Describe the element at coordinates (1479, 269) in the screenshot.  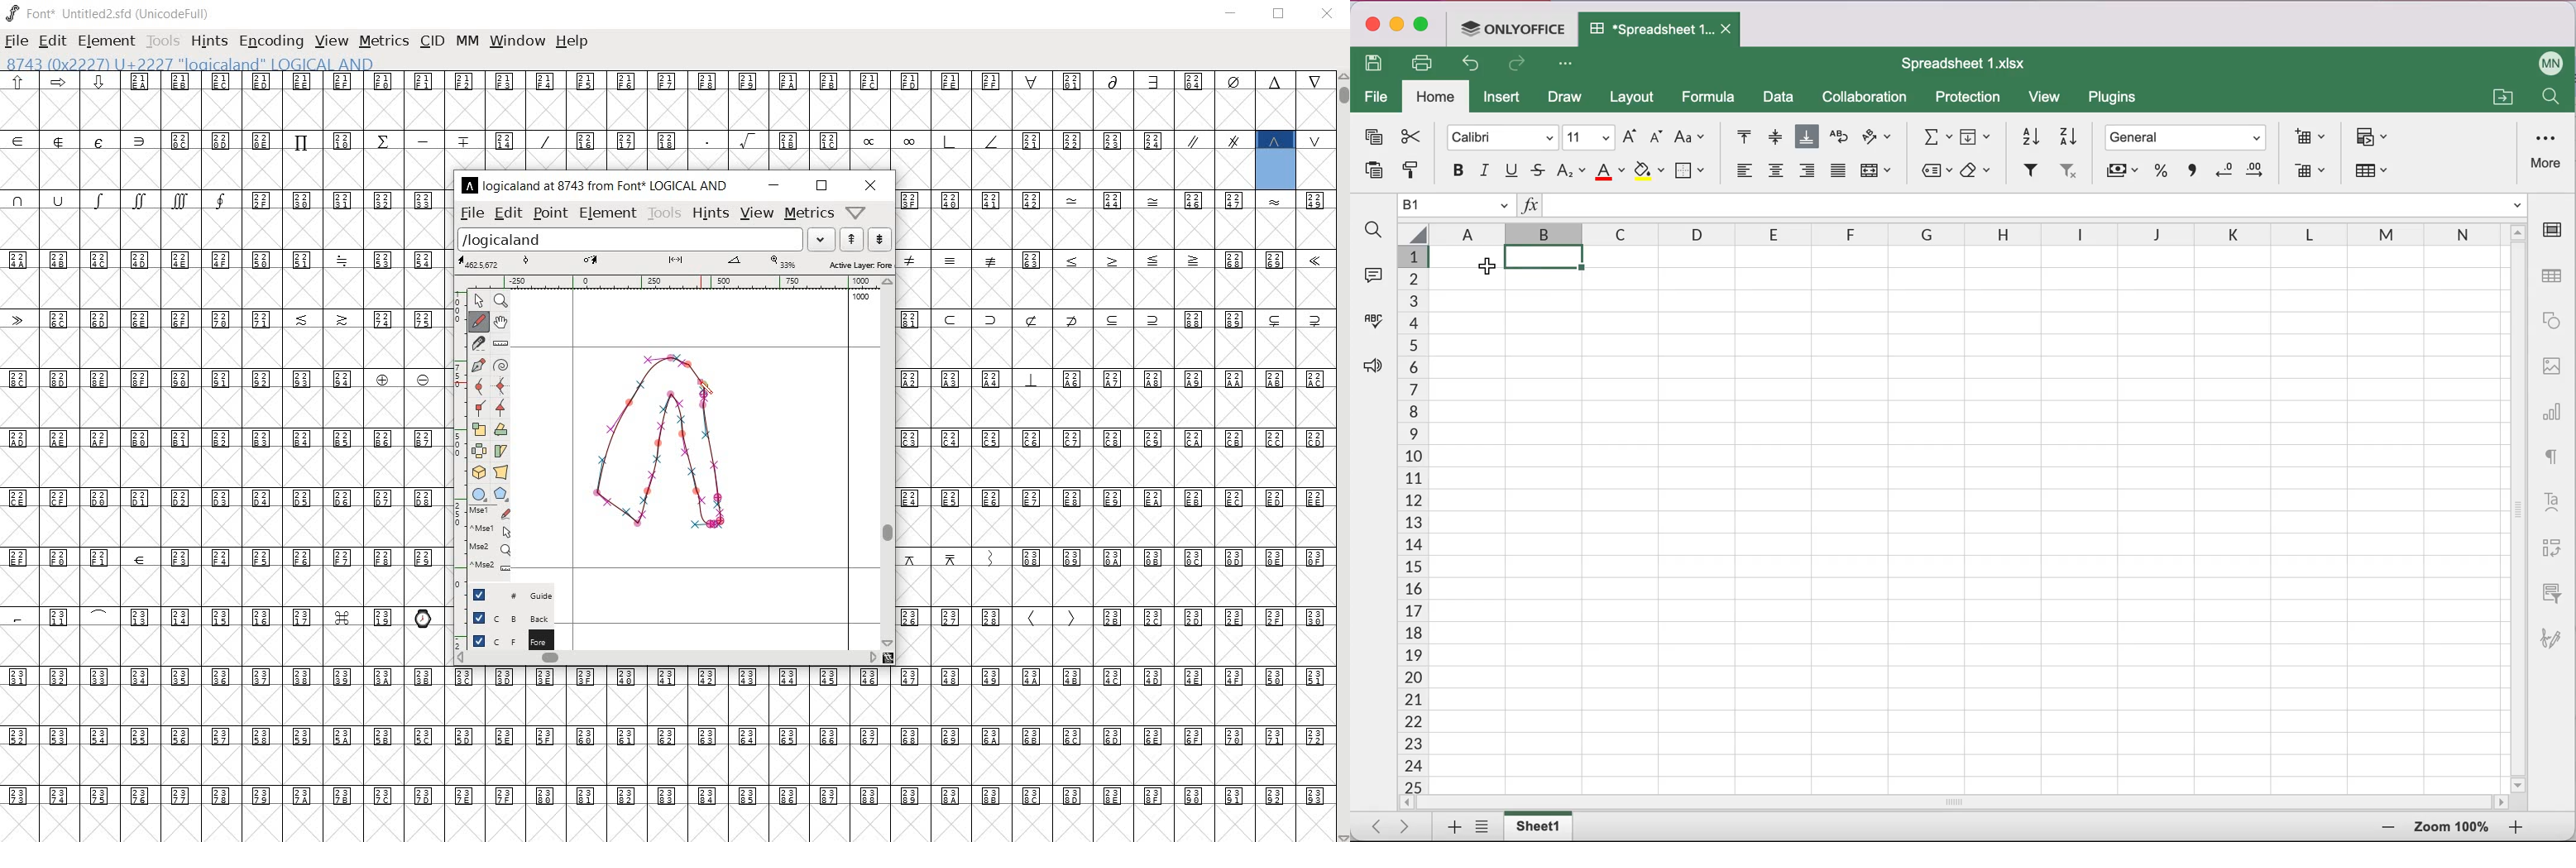
I see `Cursor` at that location.